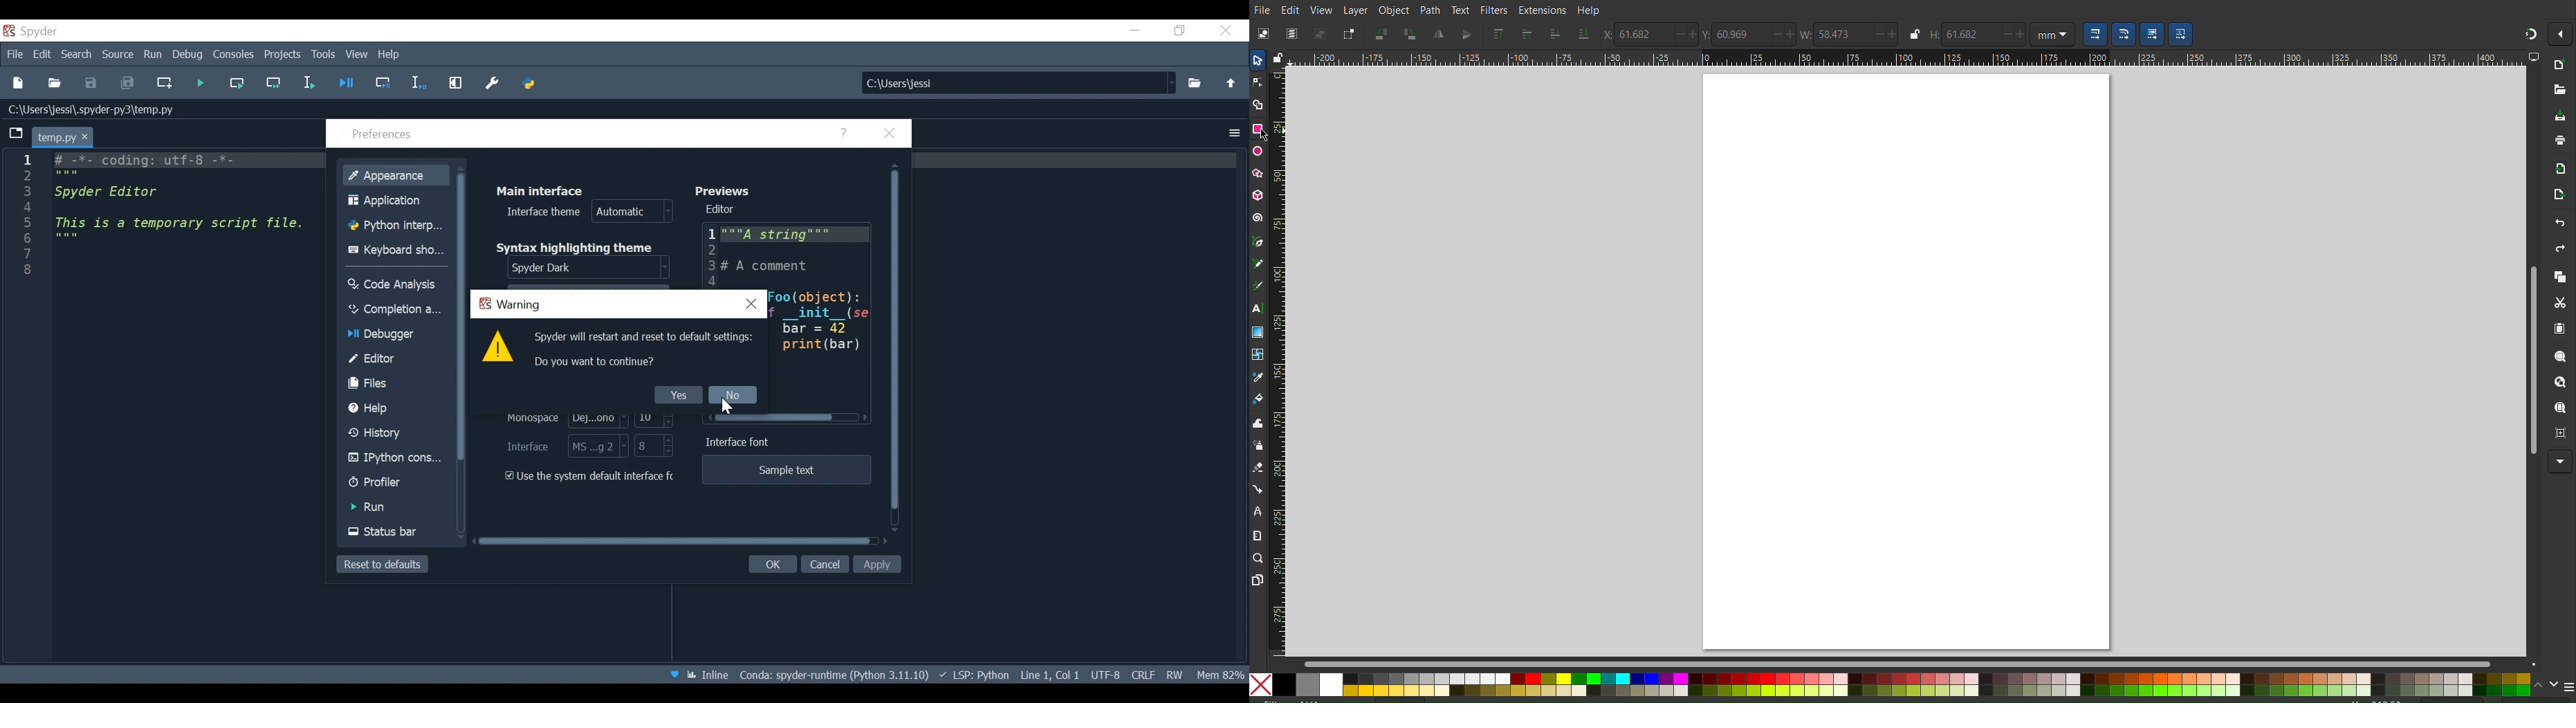 The width and height of the screenshot is (2576, 728). What do you see at coordinates (1496, 35) in the screenshot?
I see `Send to top` at bounding box center [1496, 35].